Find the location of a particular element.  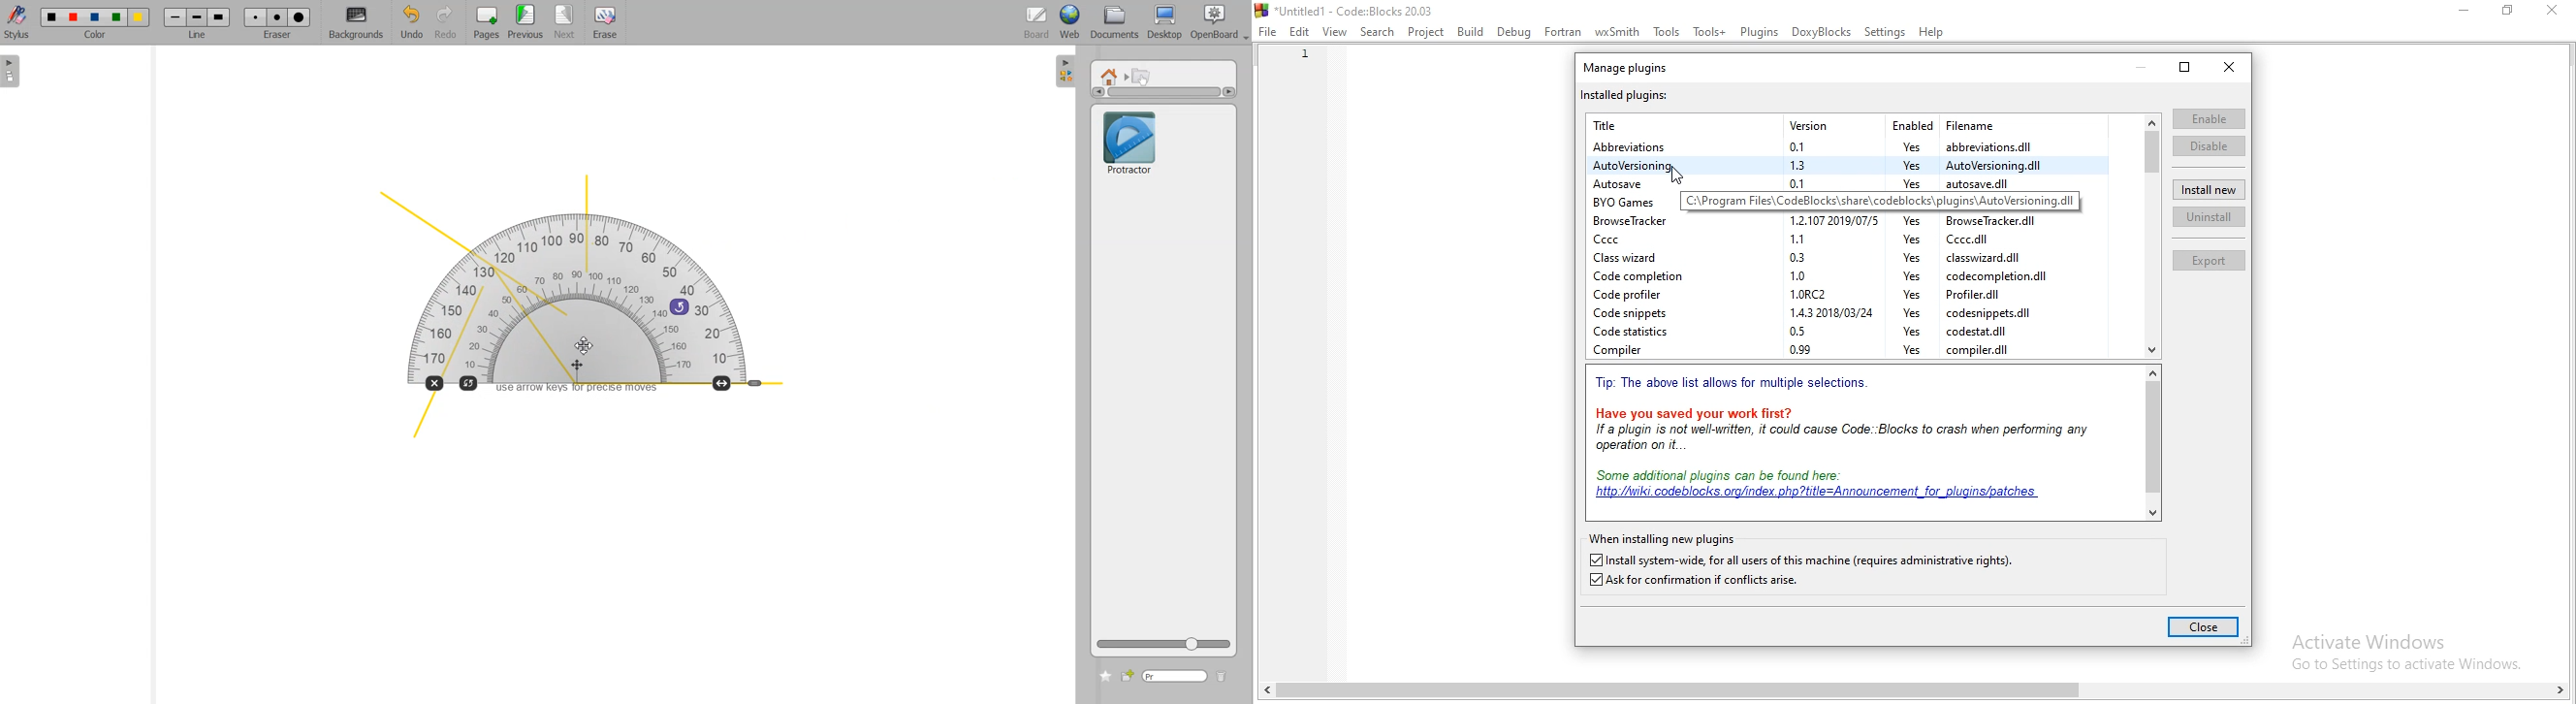

Project is located at coordinates (1425, 33).